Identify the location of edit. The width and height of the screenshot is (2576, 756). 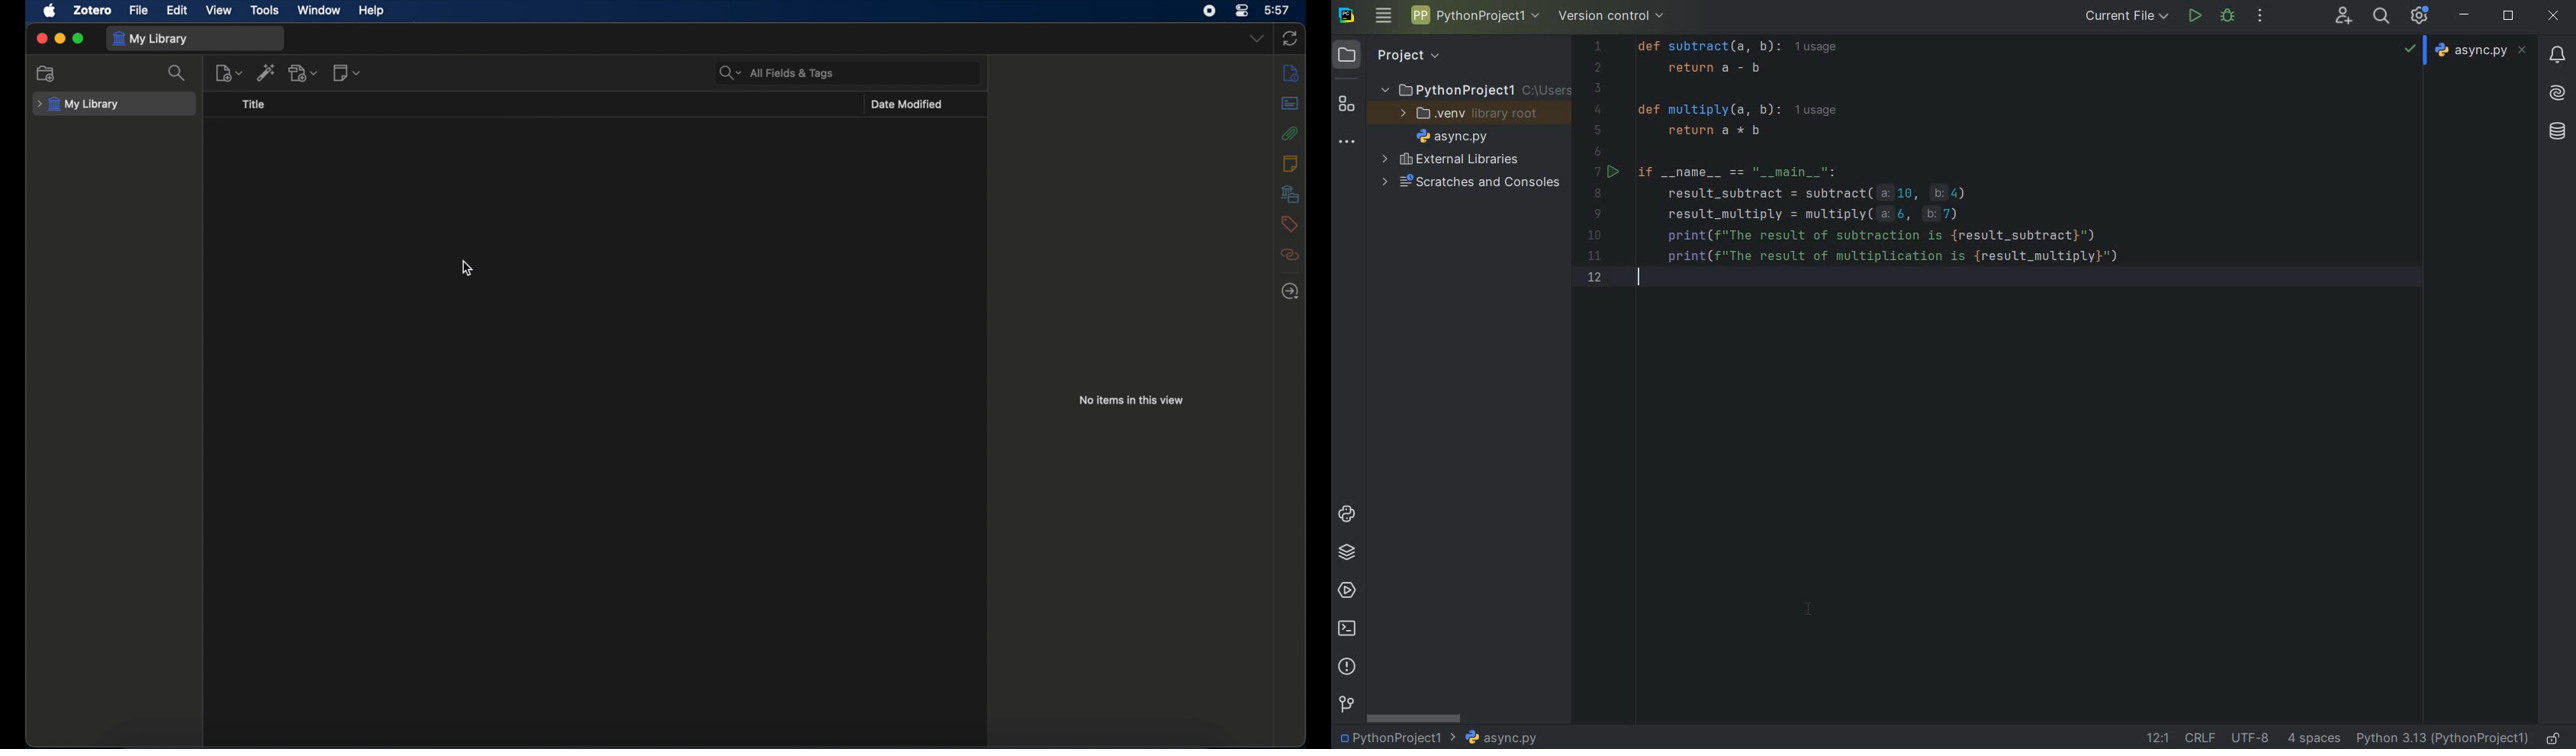
(176, 10).